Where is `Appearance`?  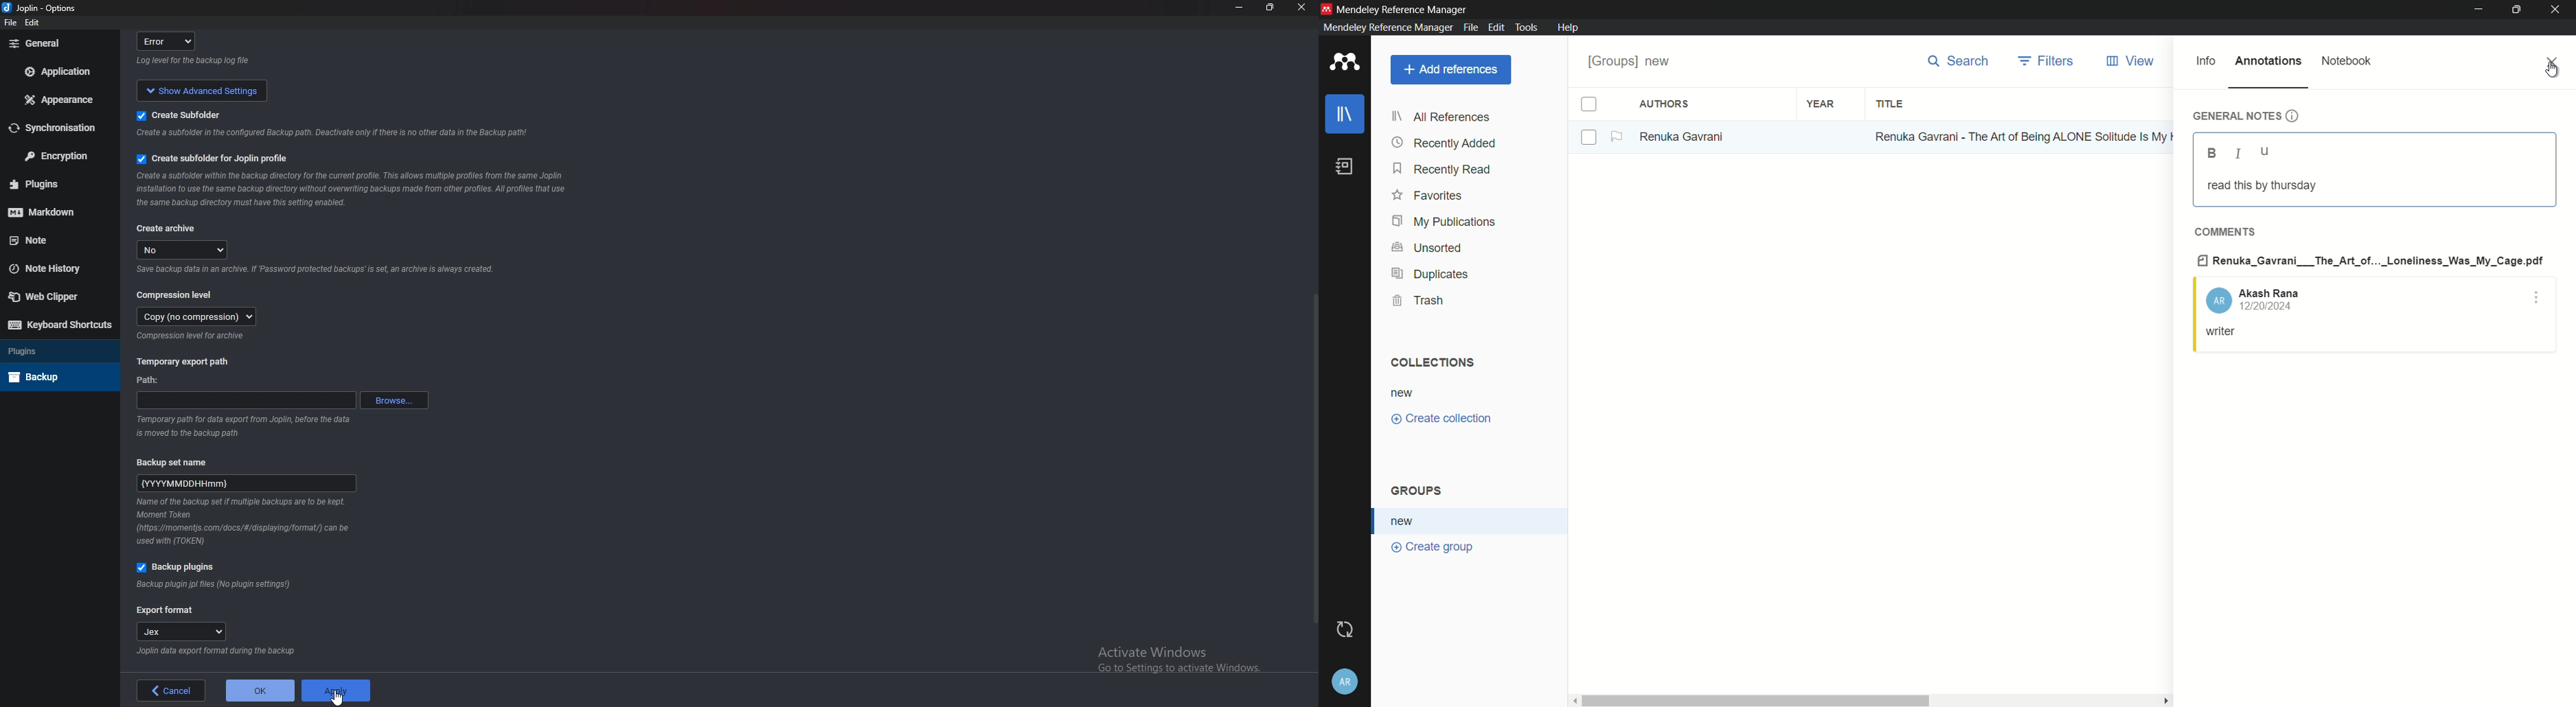
Appearance is located at coordinates (62, 99).